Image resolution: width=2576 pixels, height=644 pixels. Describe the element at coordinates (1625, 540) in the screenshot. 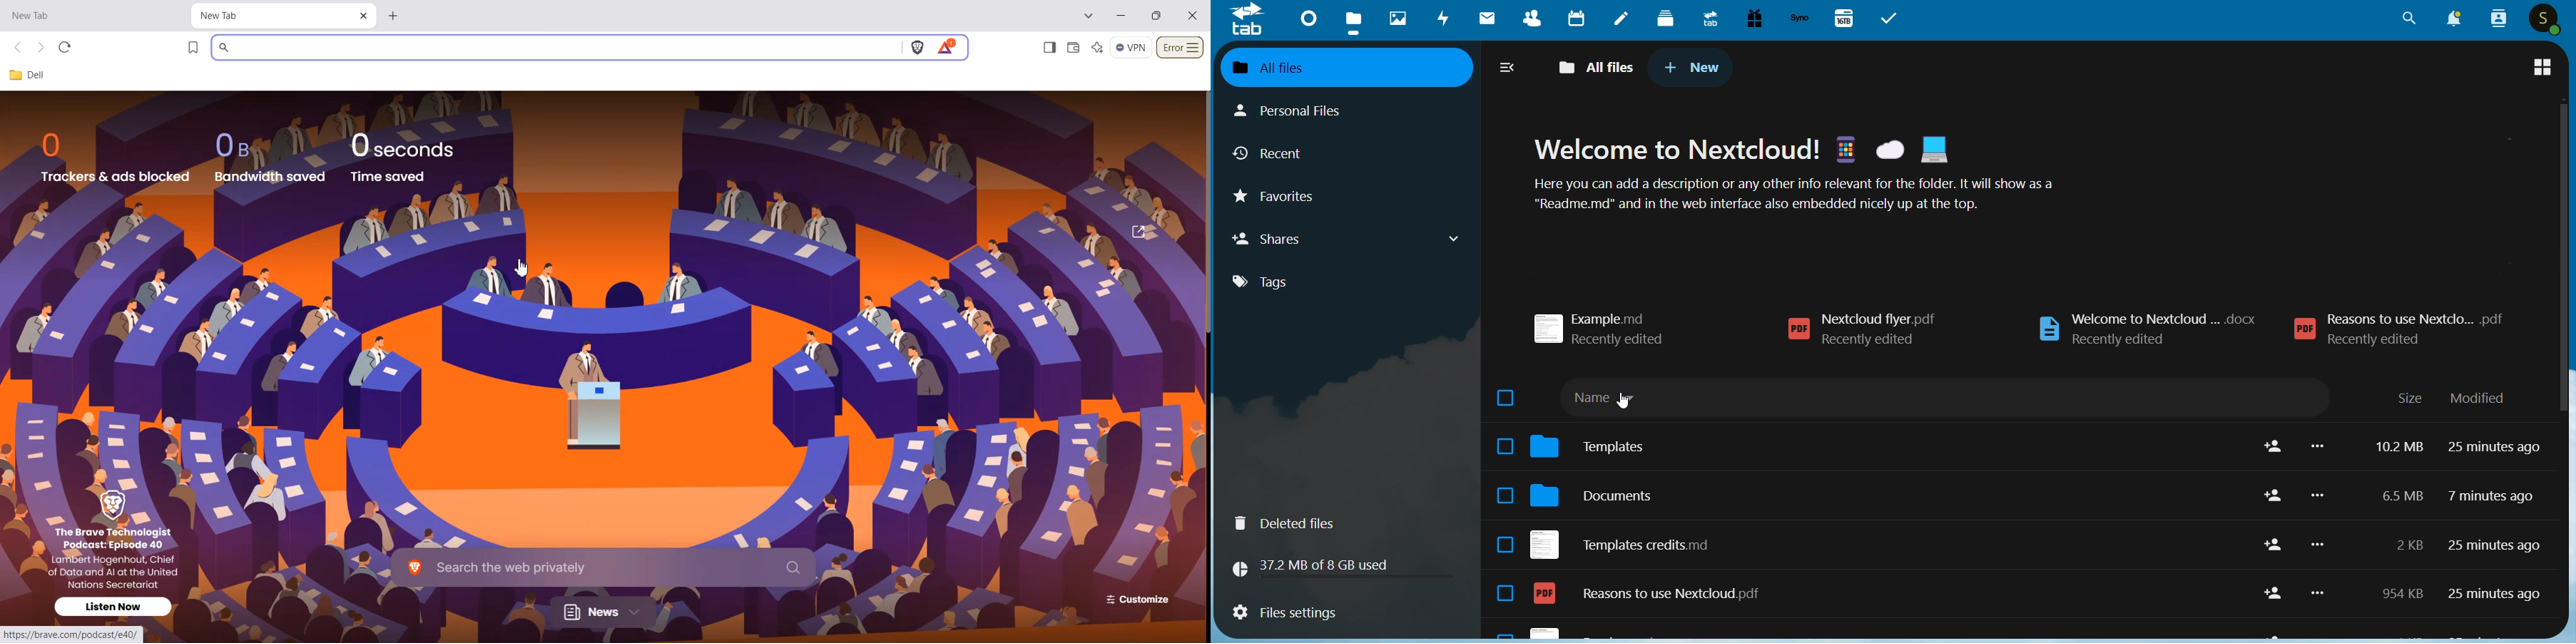

I see `templates credits.md` at that location.